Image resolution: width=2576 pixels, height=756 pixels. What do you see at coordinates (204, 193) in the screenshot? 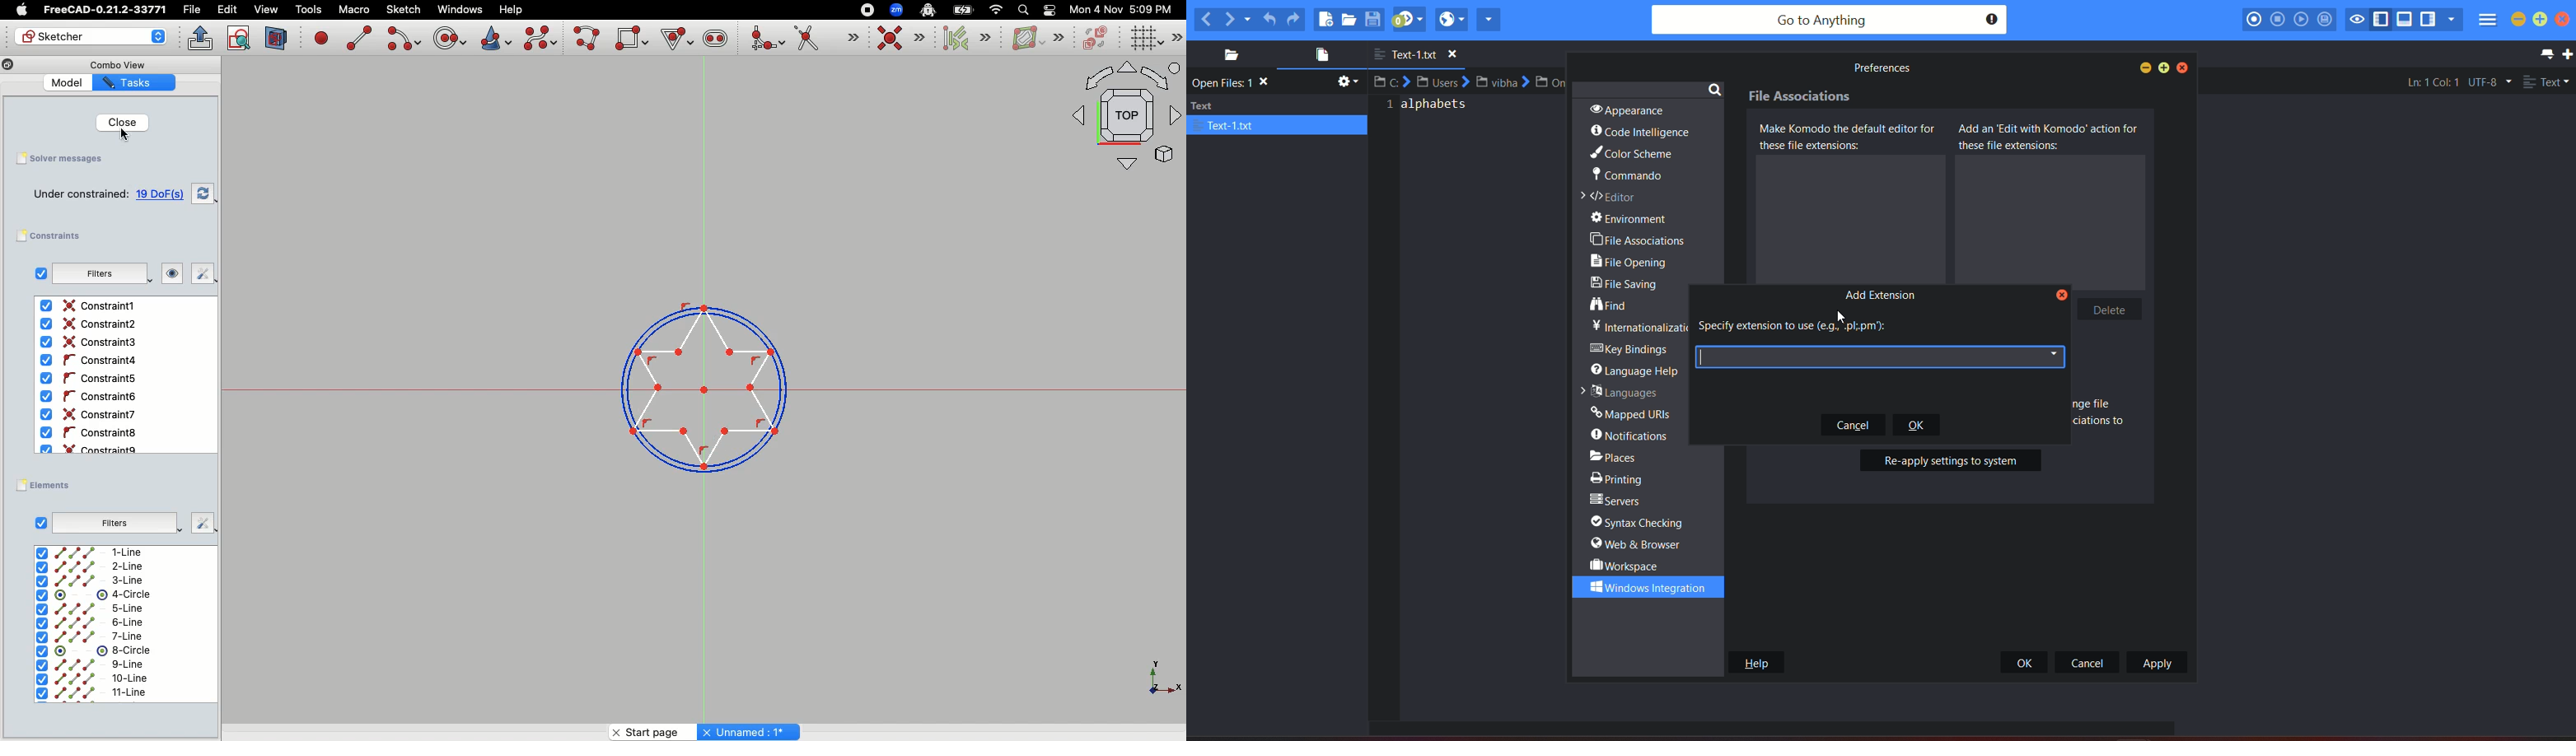
I see `Swap` at bounding box center [204, 193].